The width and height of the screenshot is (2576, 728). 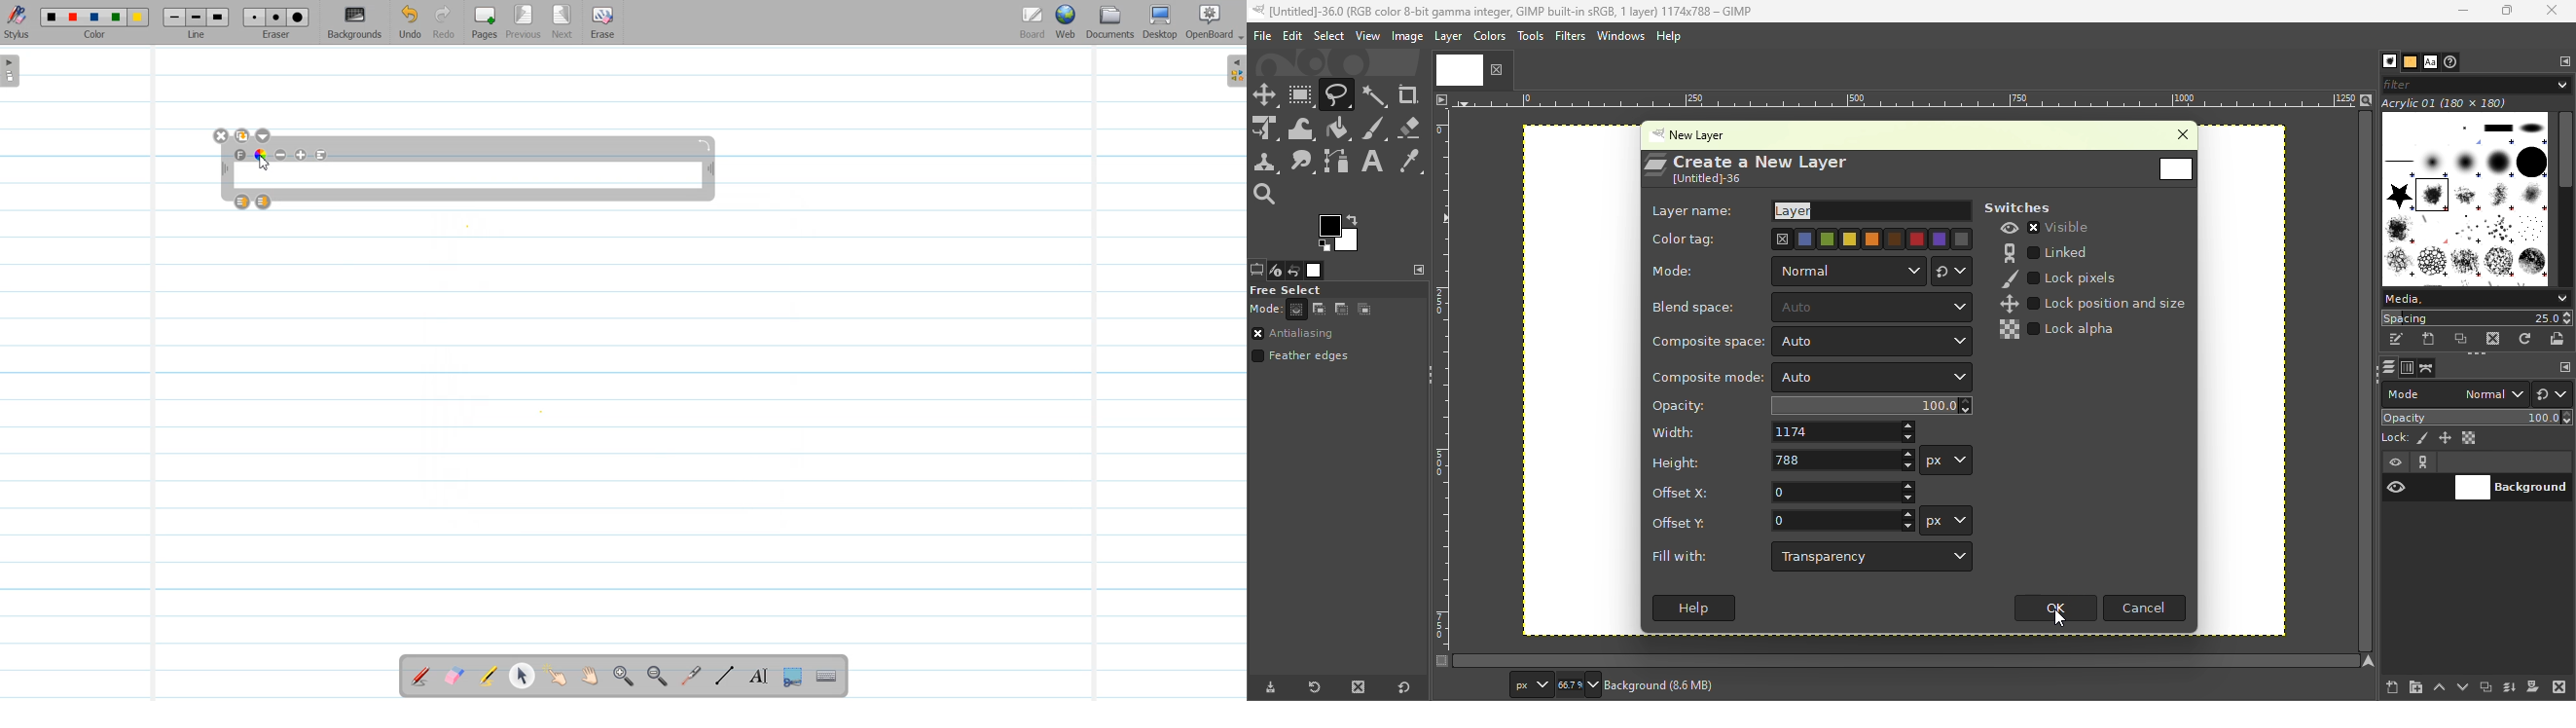 What do you see at coordinates (601, 23) in the screenshot?
I see `Erase` at bounding box center [601, 23].